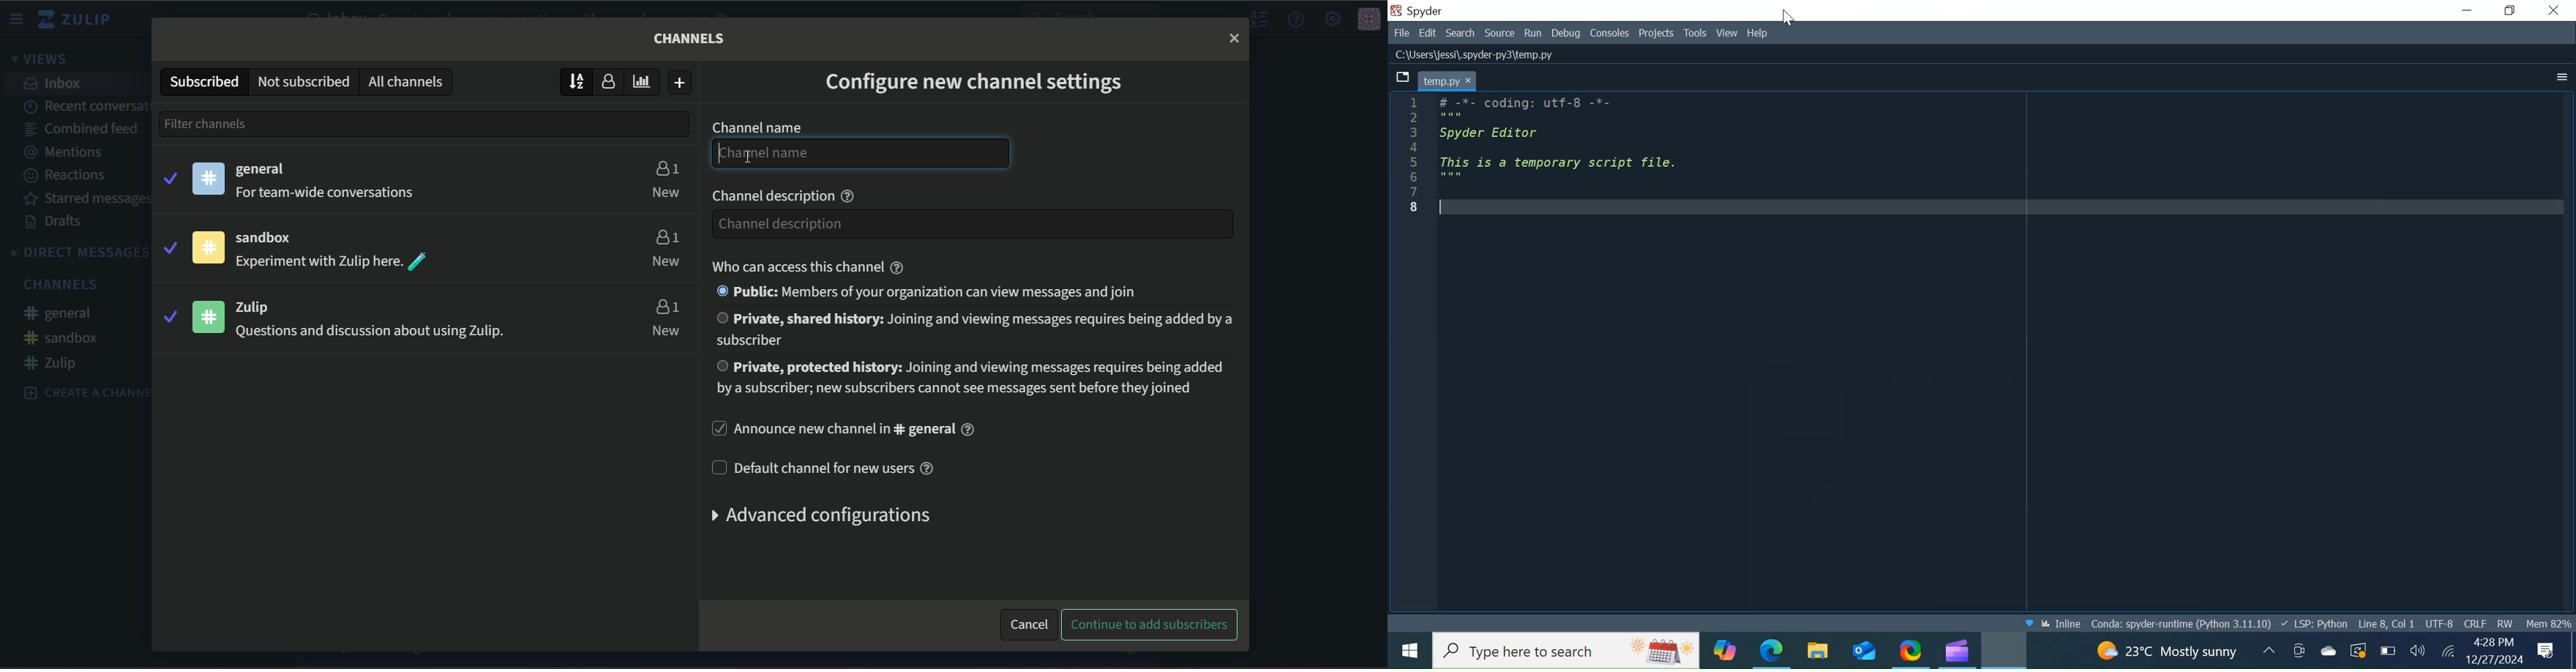 The image size is (2576, 672). What do you see at coordinates (1728, 33) in the screenshot?
I see `View` at bounding box center [1728, 33].